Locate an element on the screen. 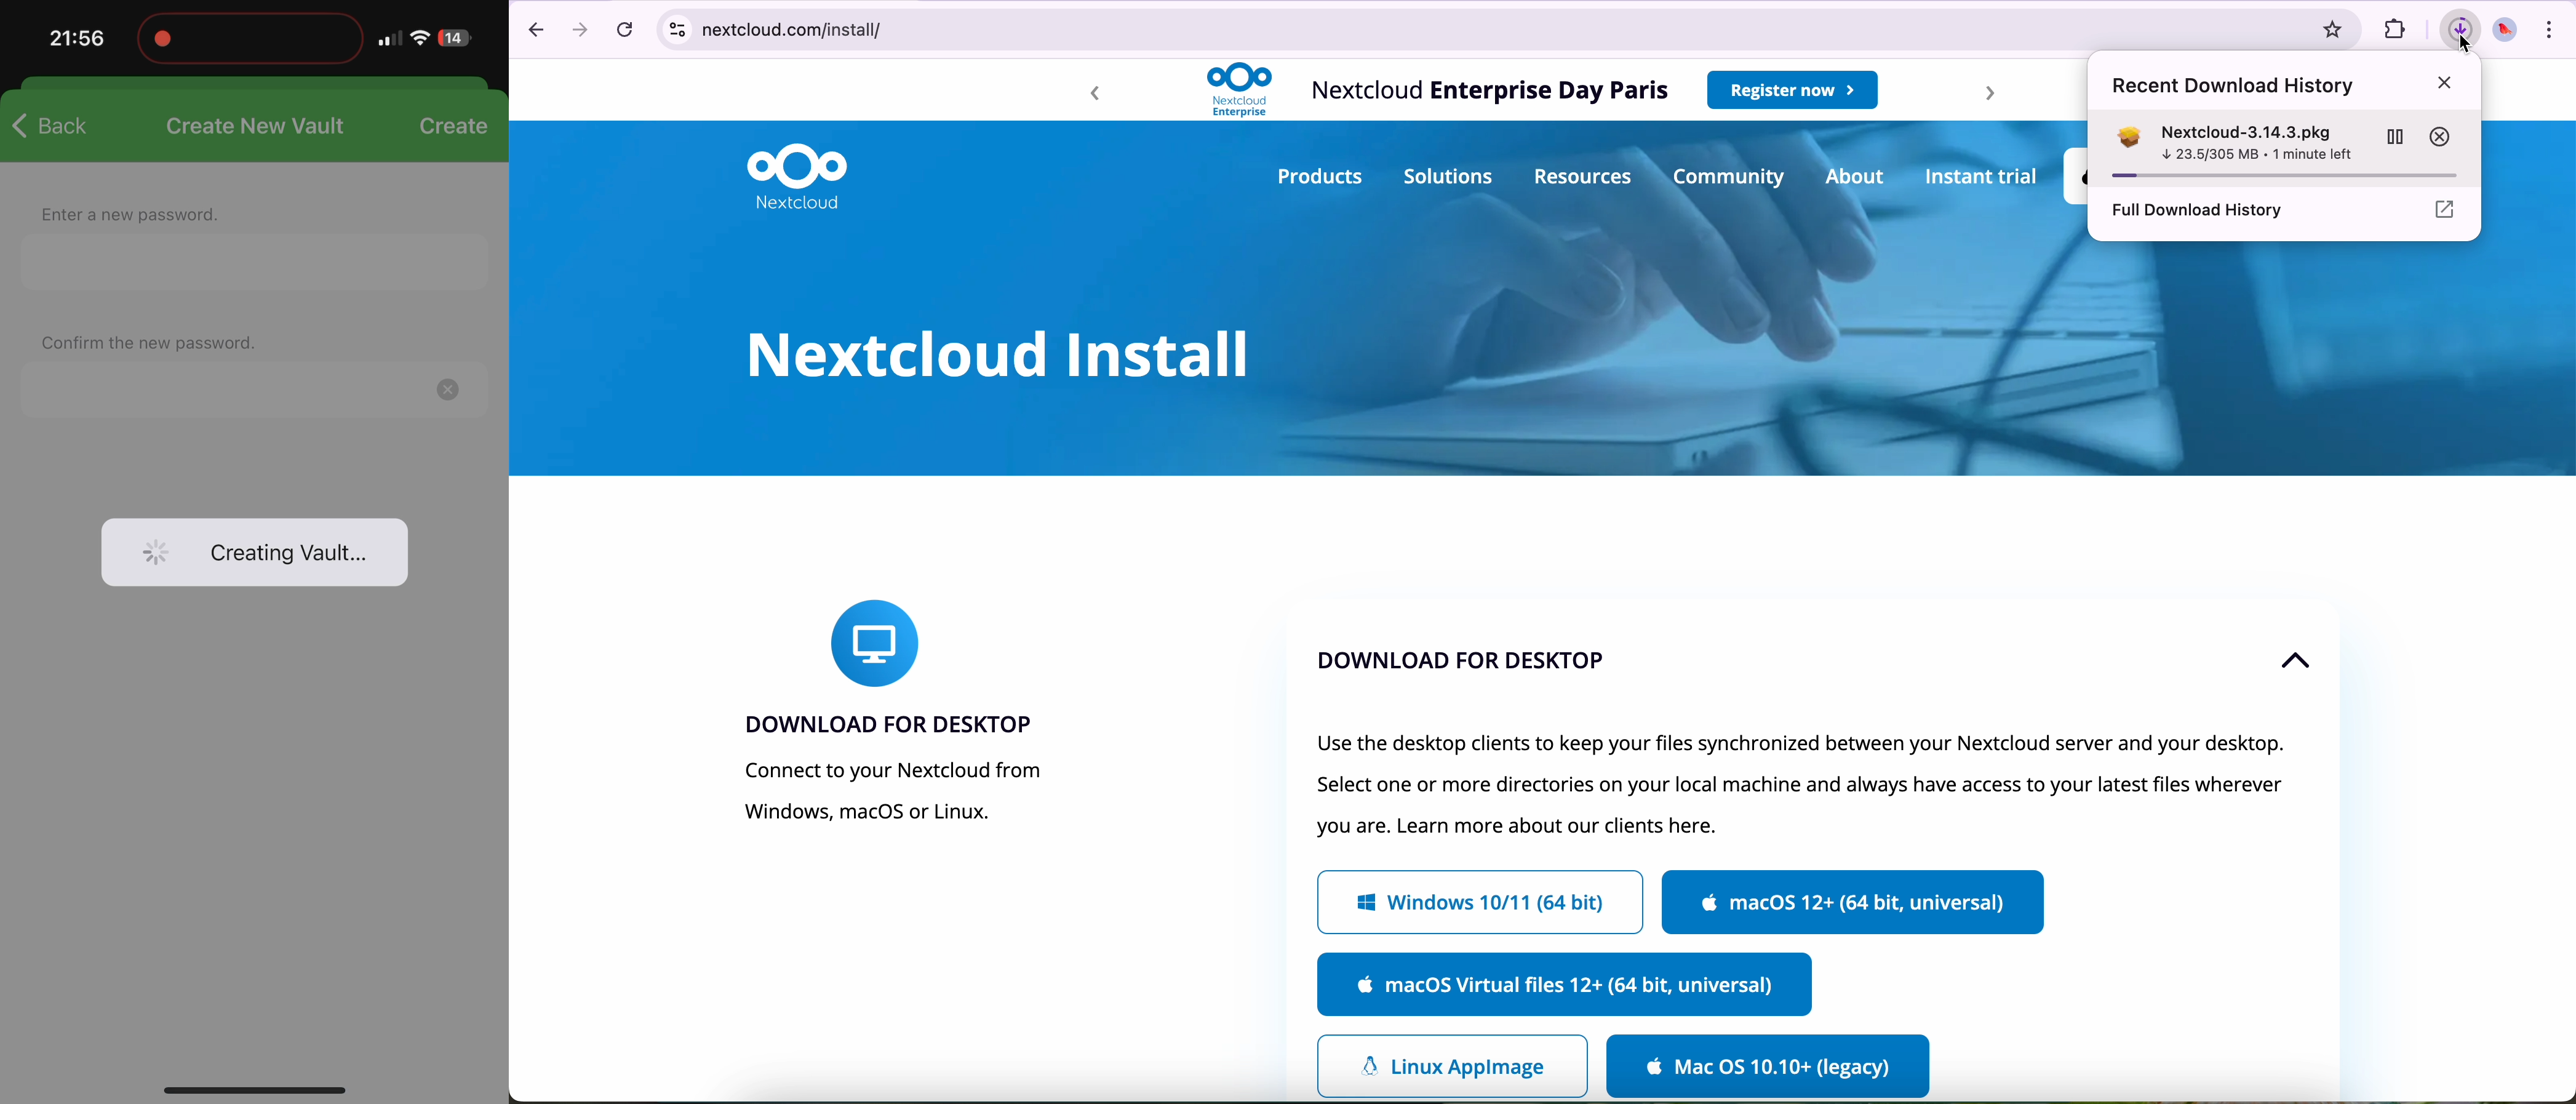 The width and height of the screenshot is (2576, 1120). text of tab is located at coordinates (1809, 783).